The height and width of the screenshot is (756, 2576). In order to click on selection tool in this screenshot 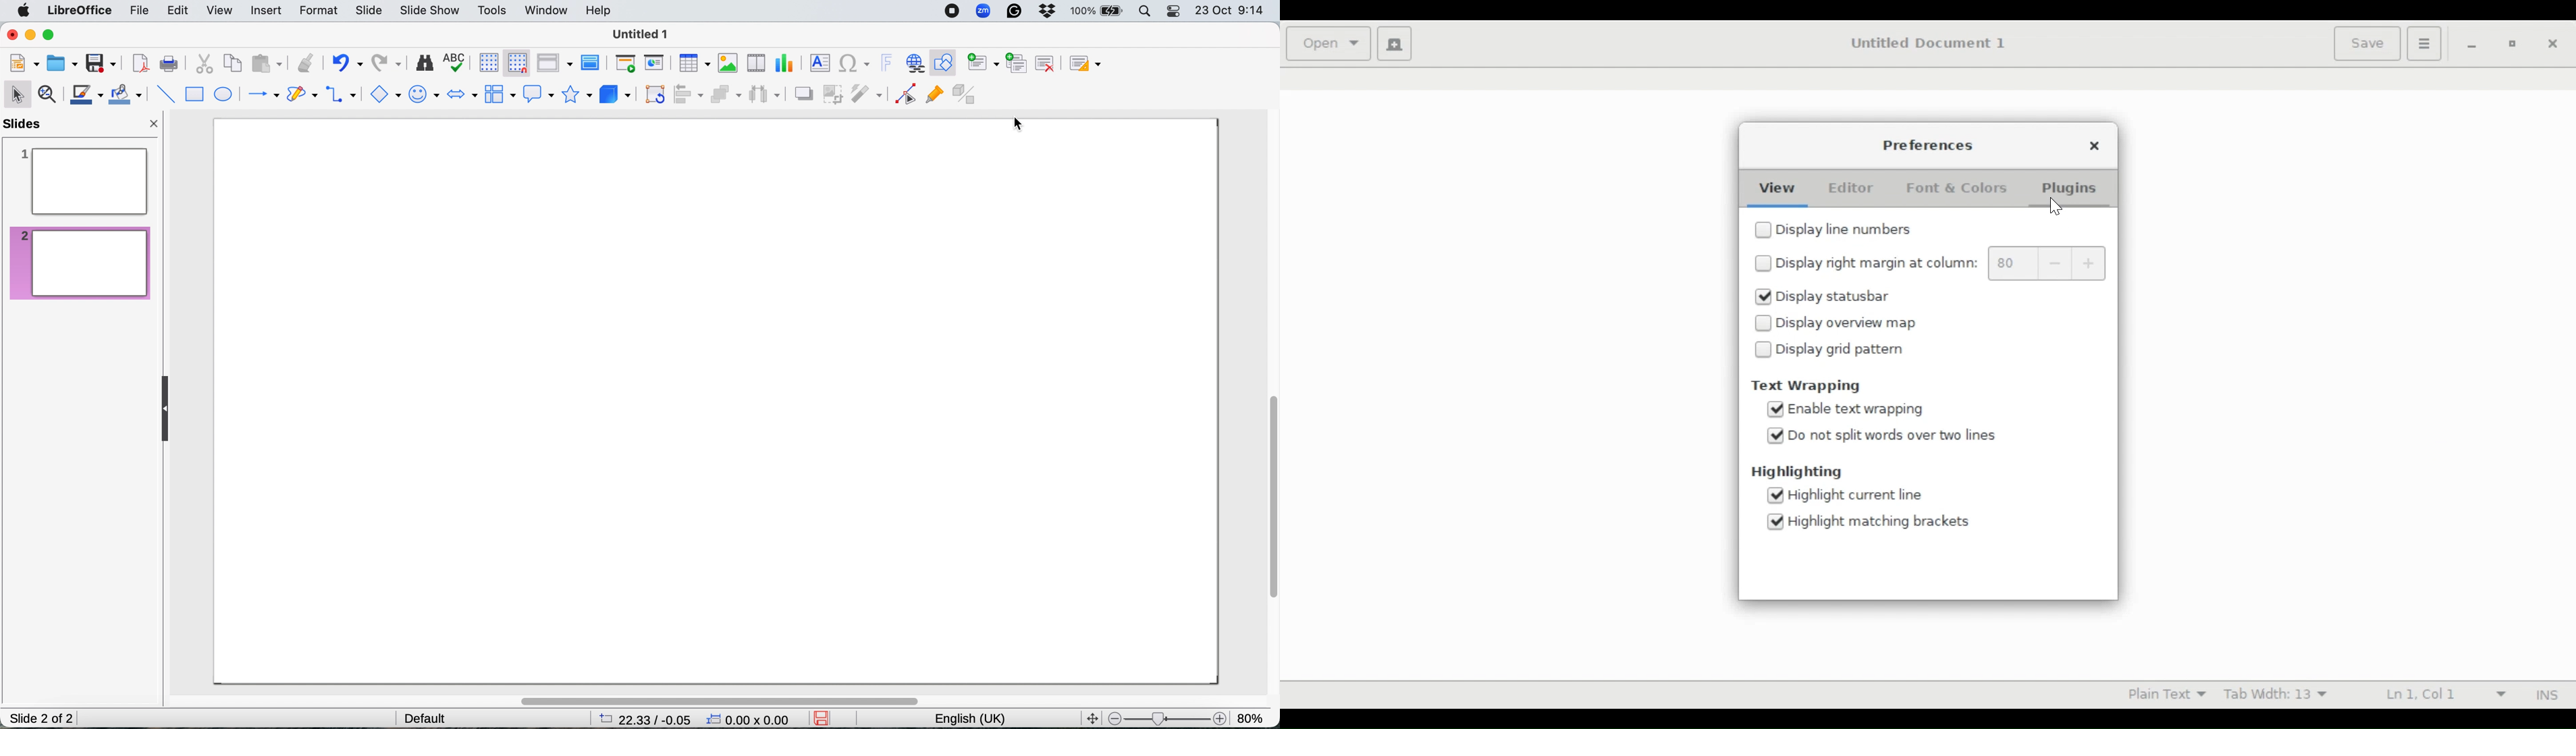, I will do `click(17, 93)`.